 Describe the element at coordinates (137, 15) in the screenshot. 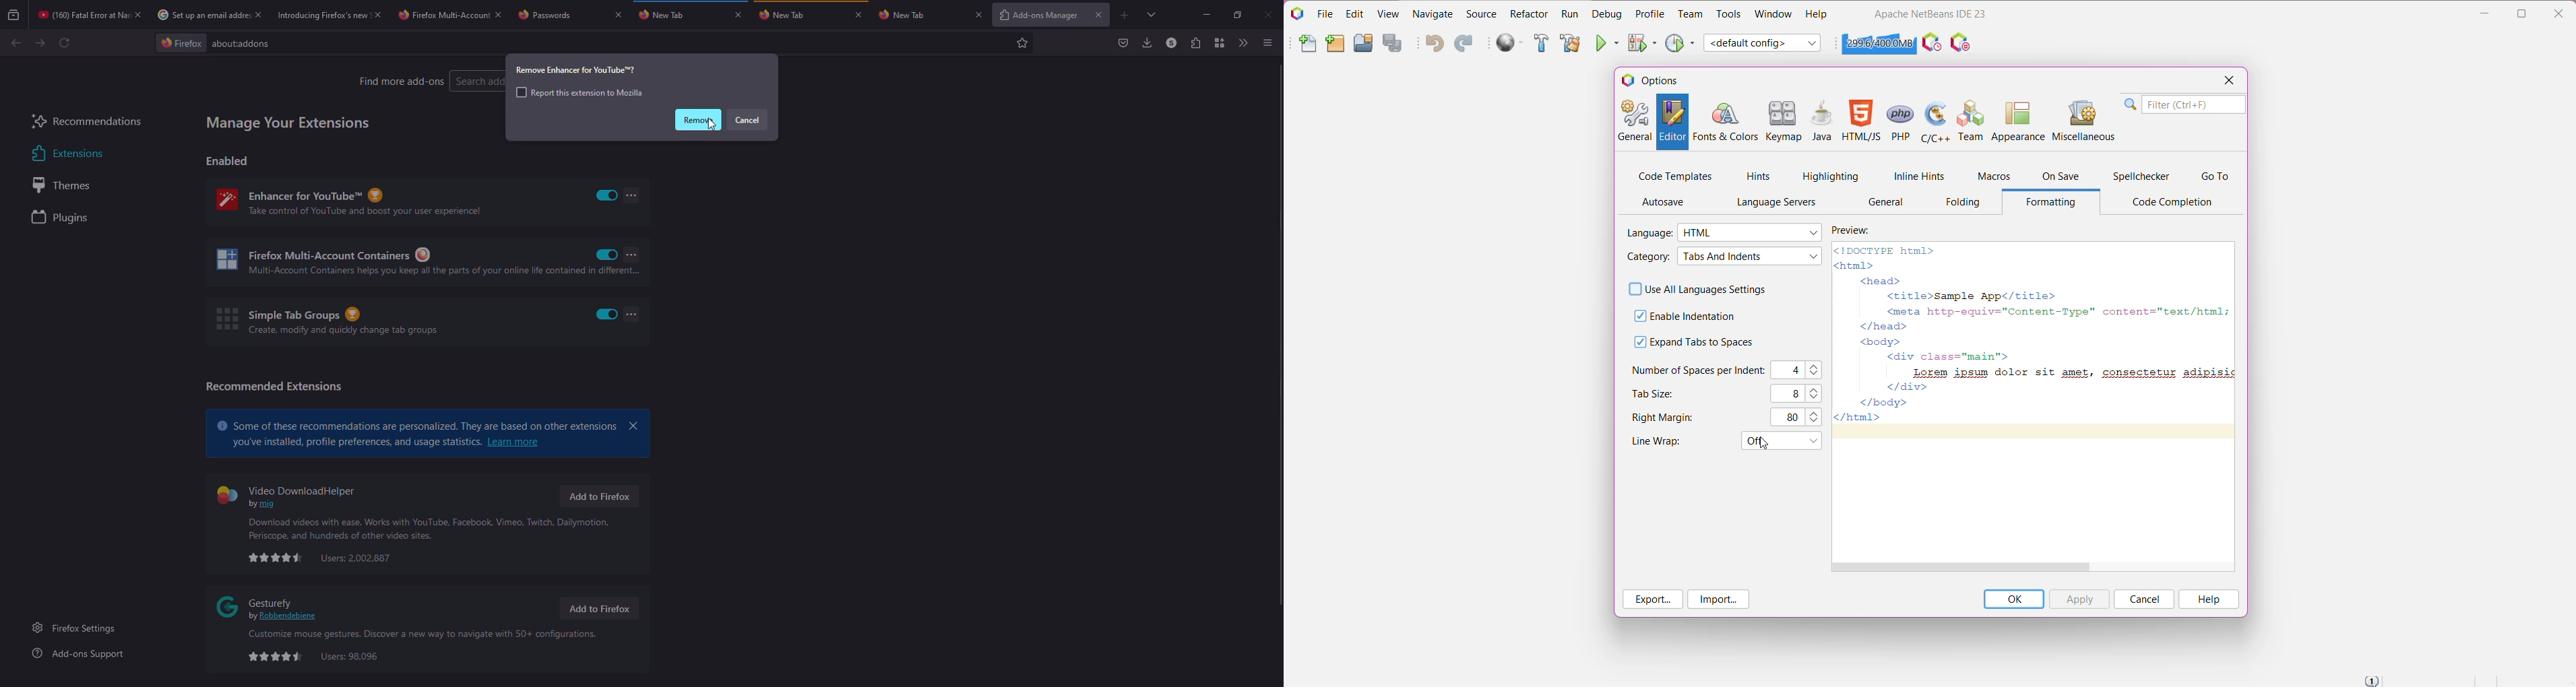

I see `Close` at that location.